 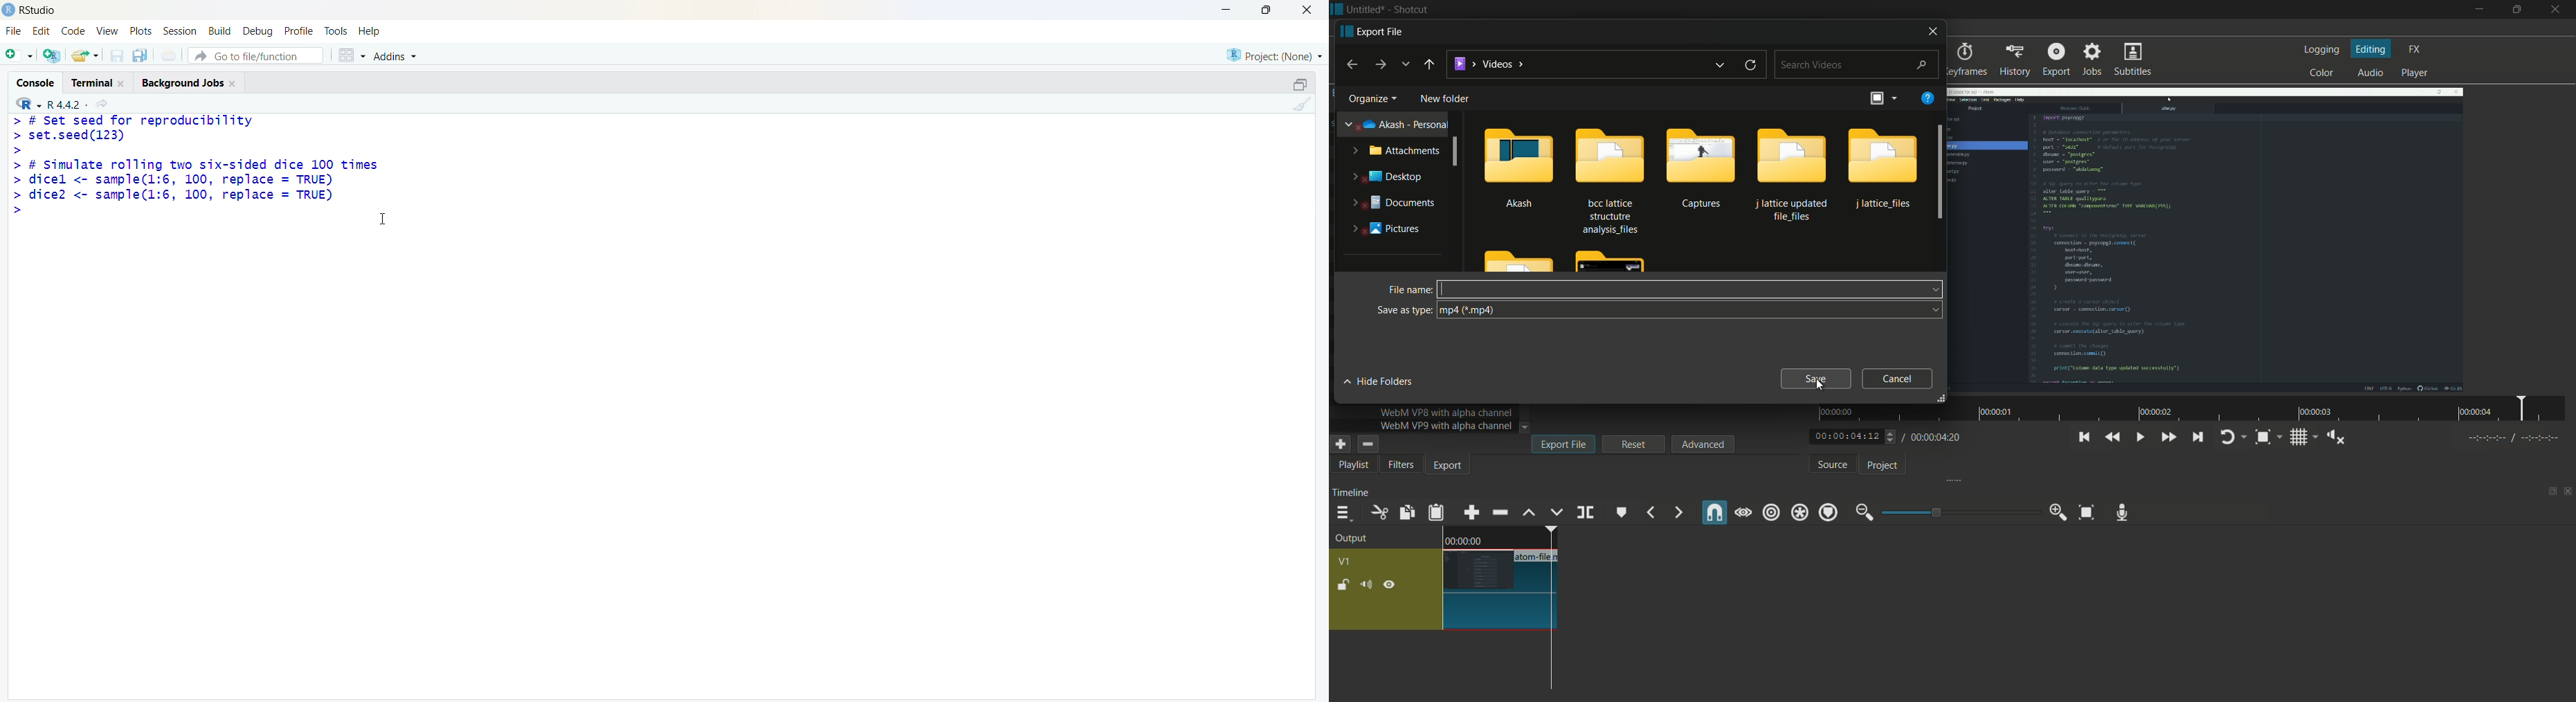 What do you see at coordinates (2124, 513) in the screenshot?
I see `record audio` at bounding box center [2124, 513].